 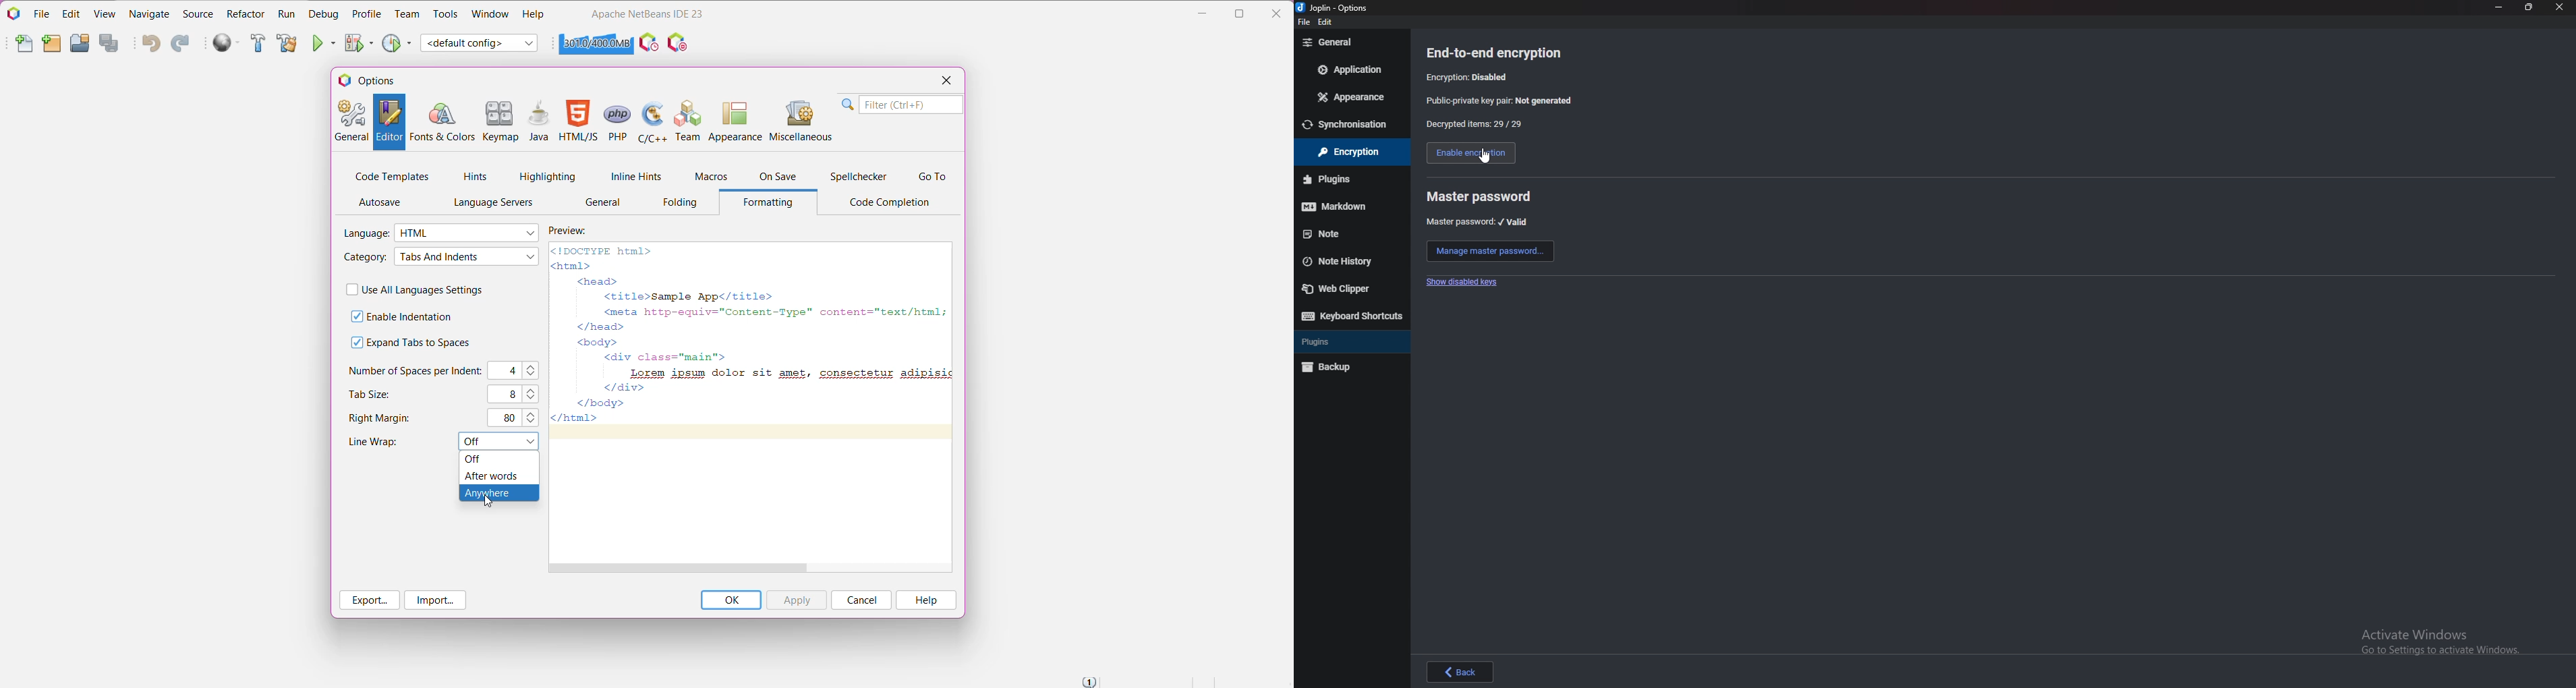 What do you see at coordinates (796, 600) in the screenshot?
I see `Apply` at bounding box center [796, 600].